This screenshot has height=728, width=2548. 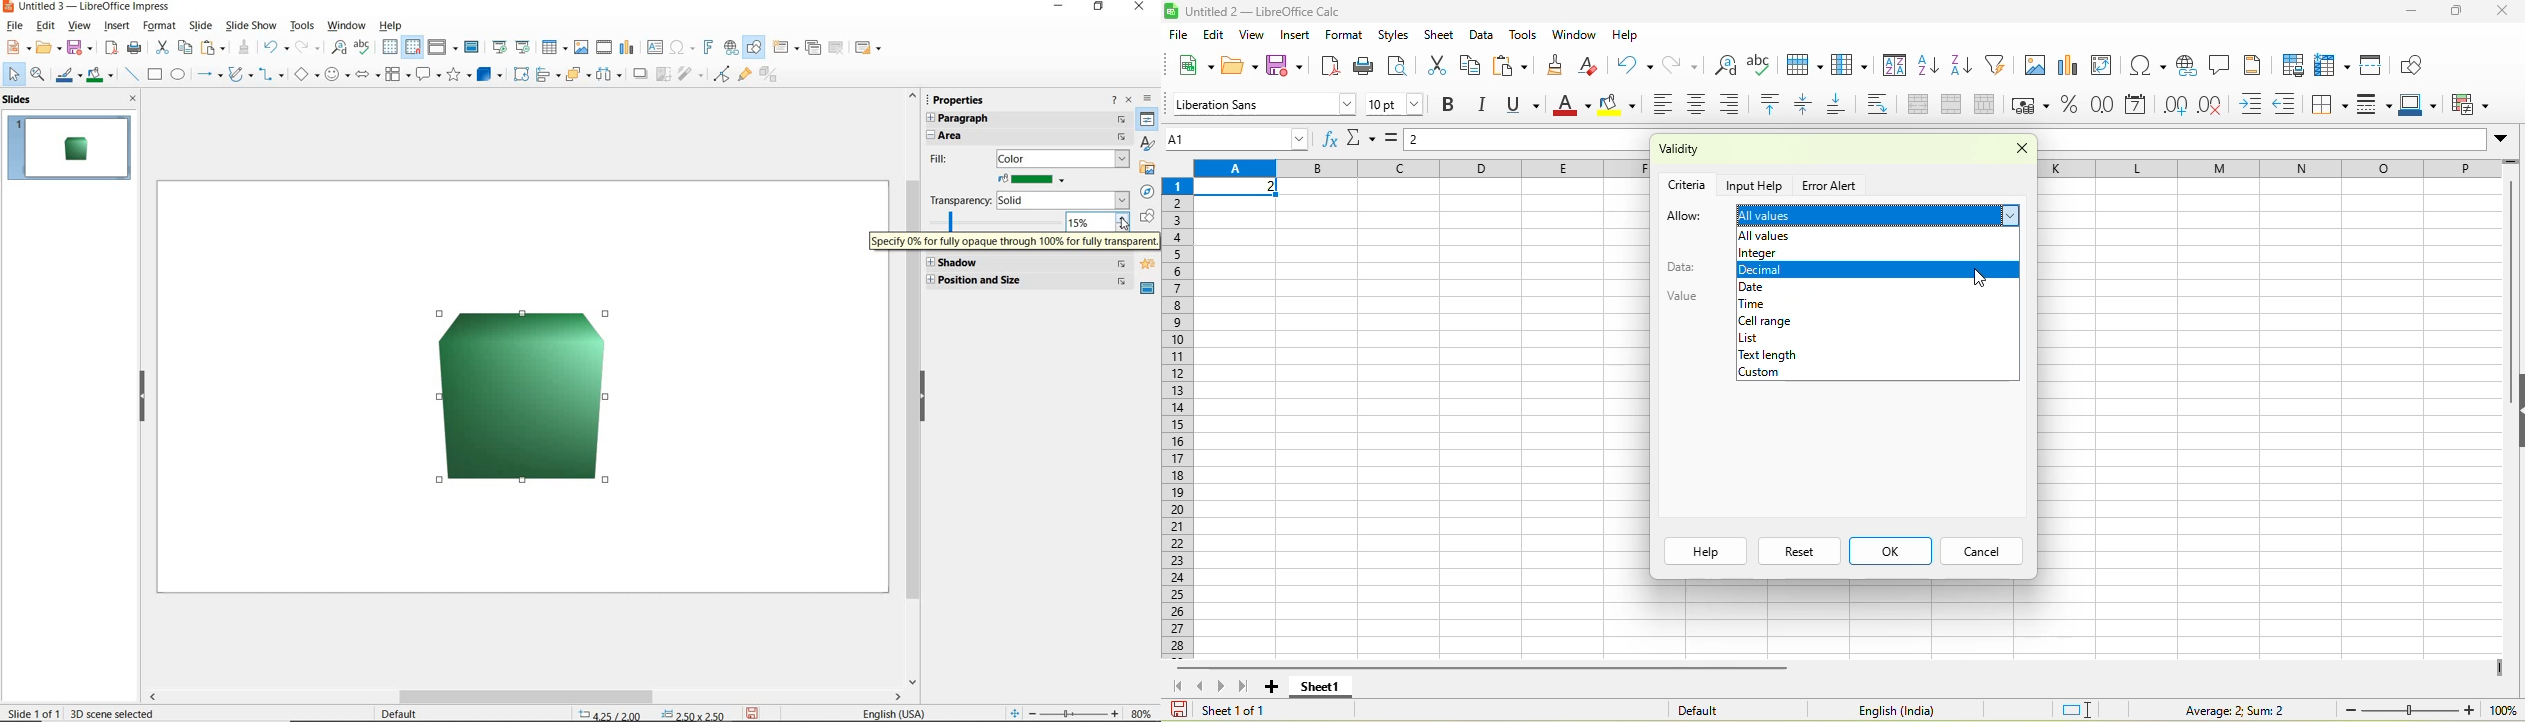 What do you see at coordinates (214, 48) in the screenshot?
I see `paste` at bounding box center [214, 48].